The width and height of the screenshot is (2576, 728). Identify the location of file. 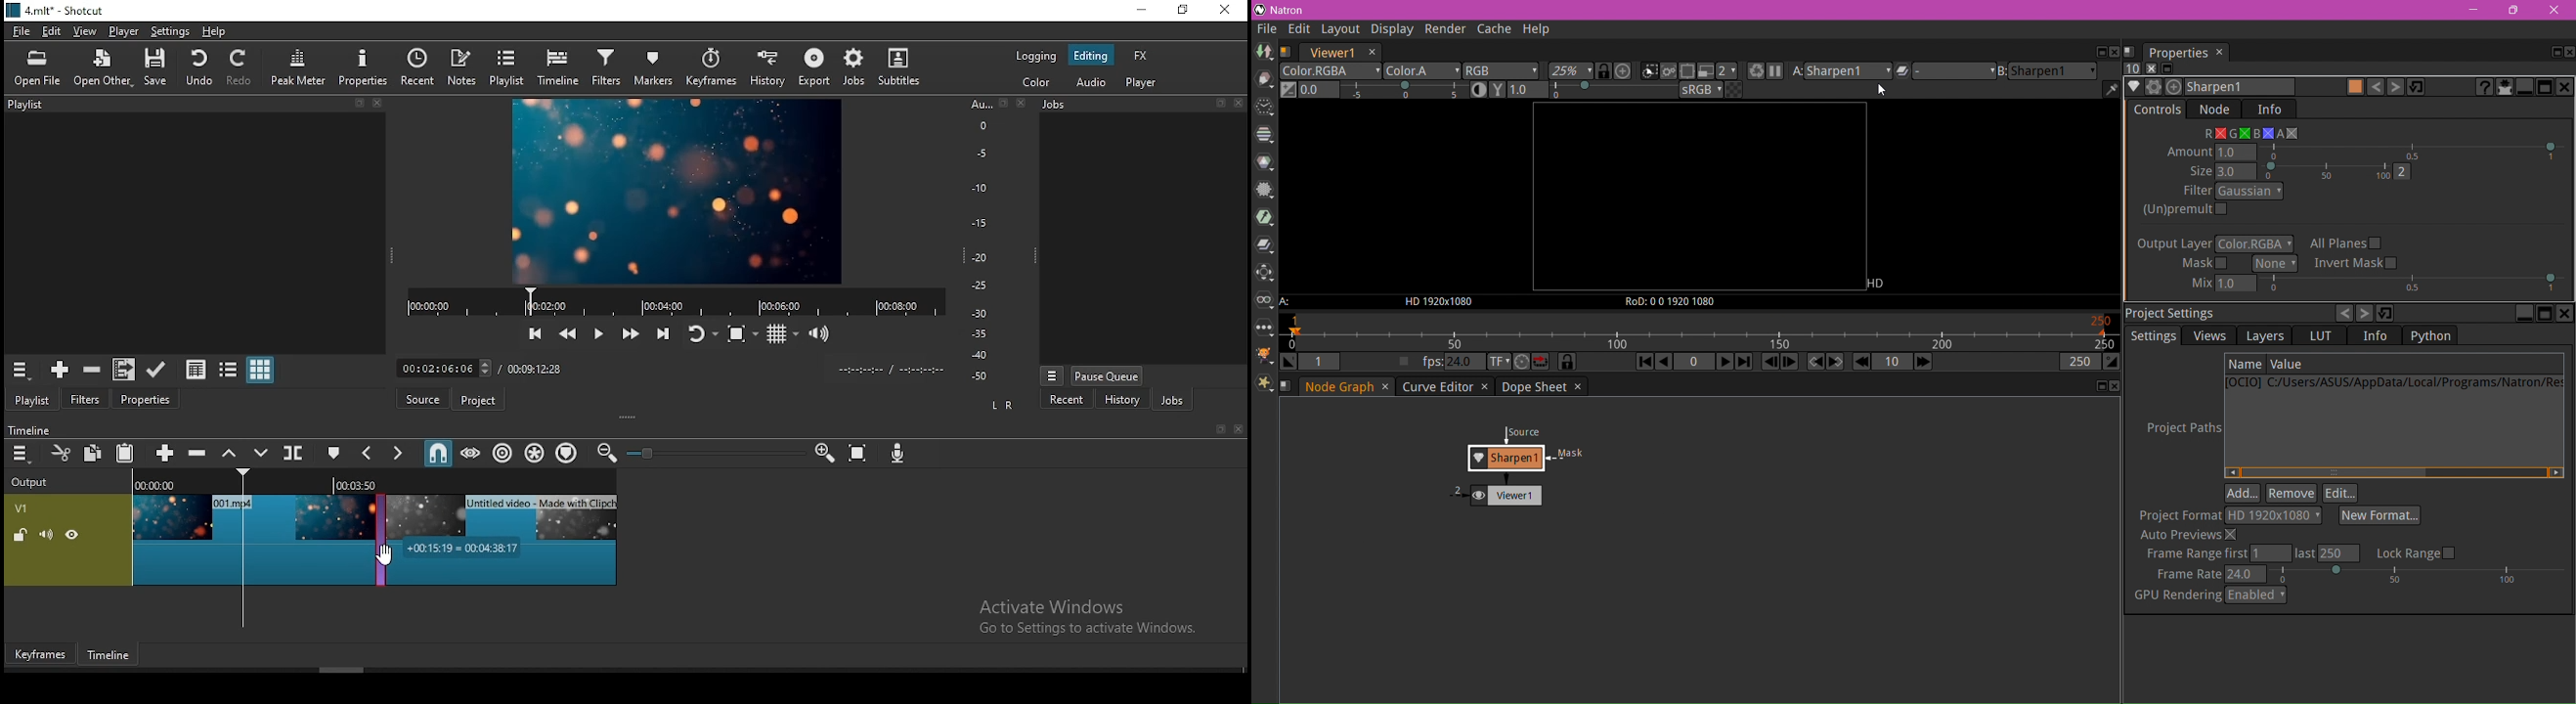
(22, 30).